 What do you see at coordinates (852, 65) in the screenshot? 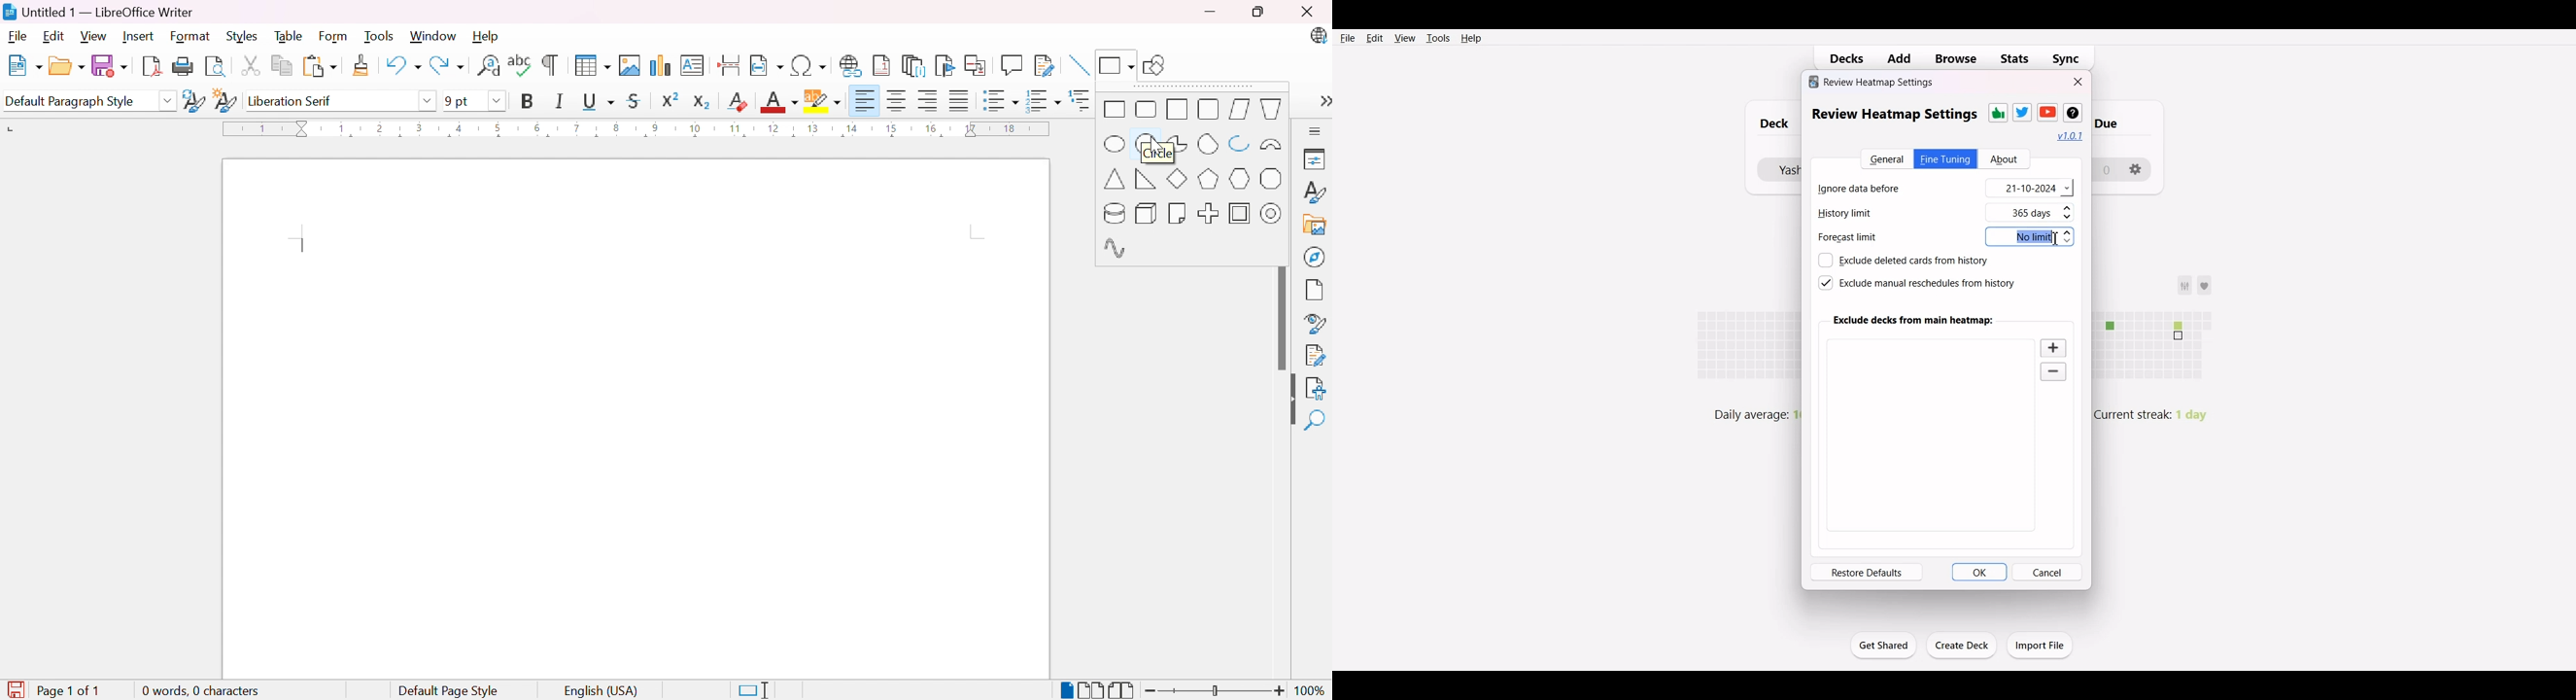
I see `Insert hyperlink` at bounding box center [852, 65].